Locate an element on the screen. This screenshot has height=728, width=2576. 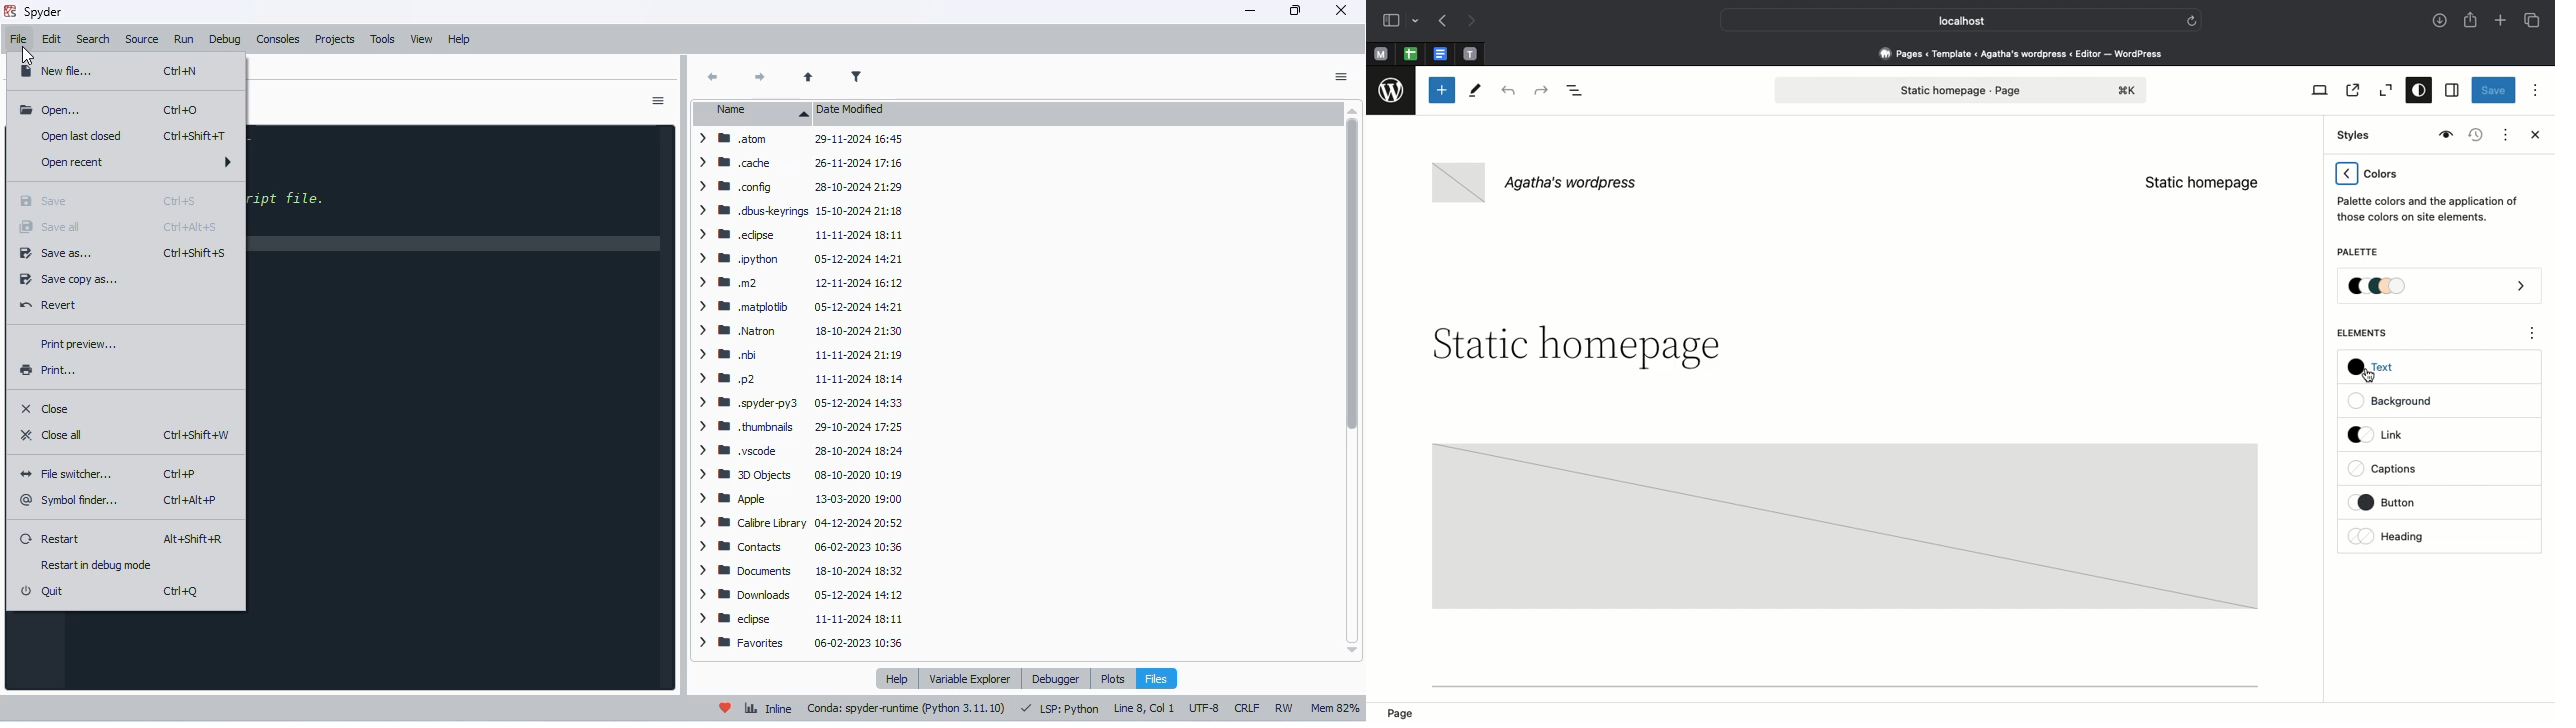
line 8, col 1 is located at coordinates (1143, 709).